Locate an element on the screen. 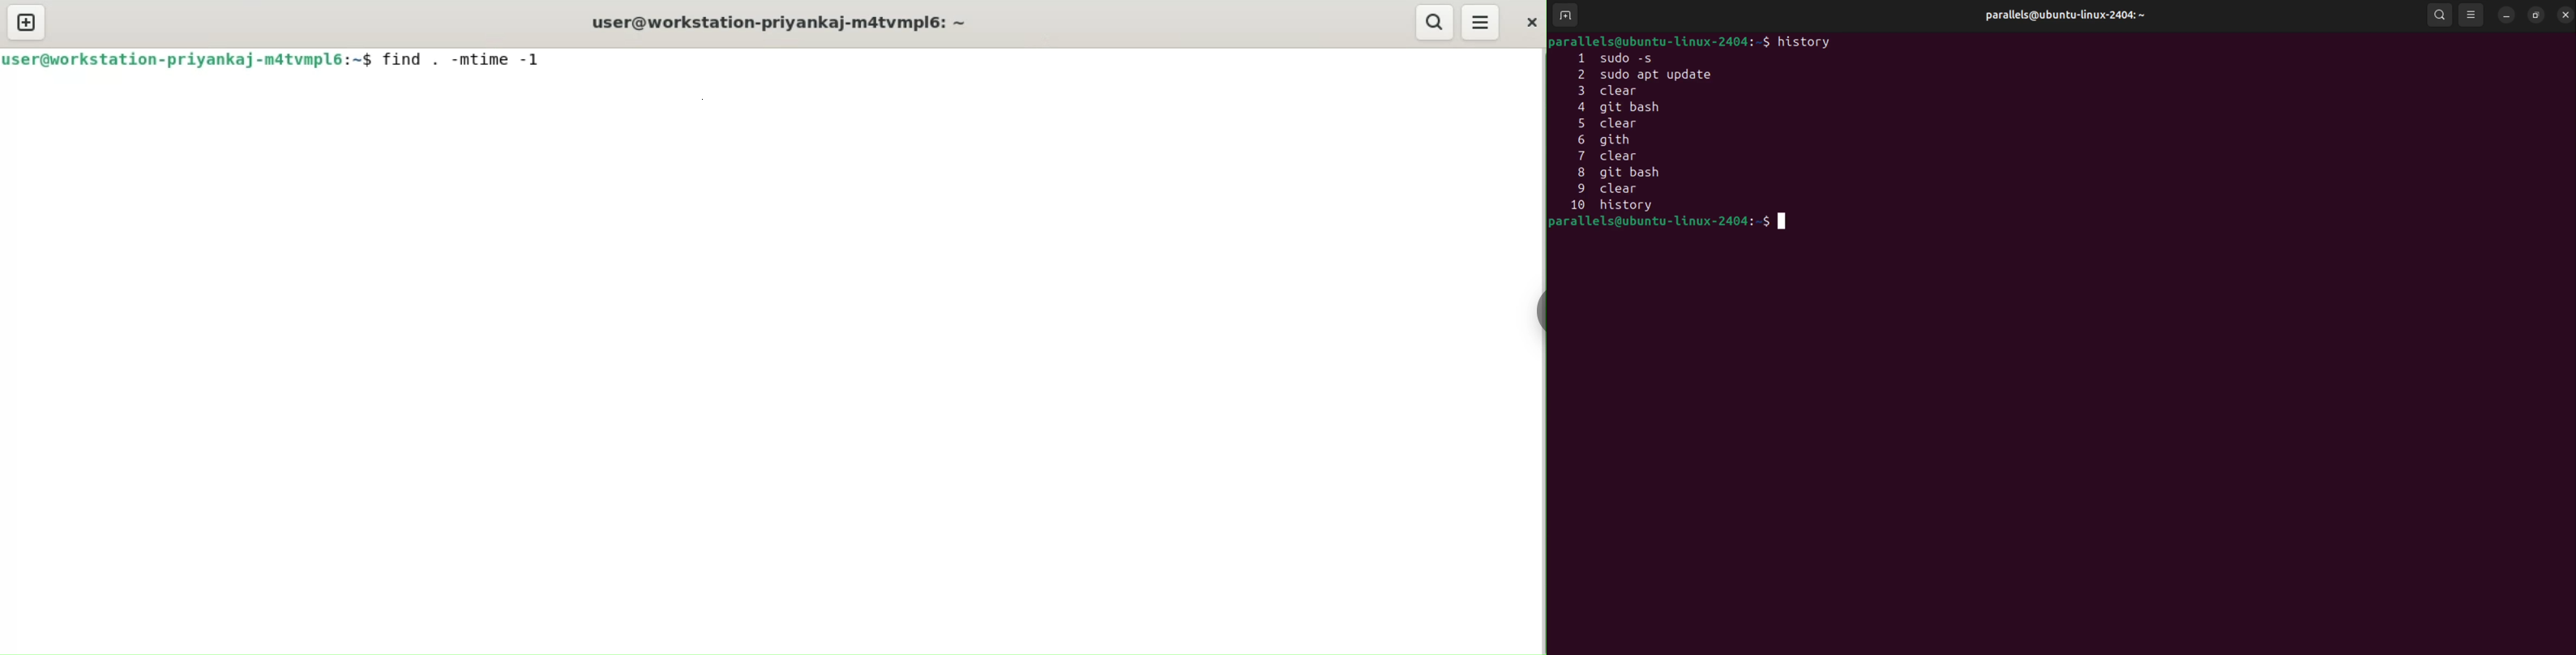 The width and height of the screenshot is (2576, 672). 4.gitbash is located at coordinates (1630, 107).